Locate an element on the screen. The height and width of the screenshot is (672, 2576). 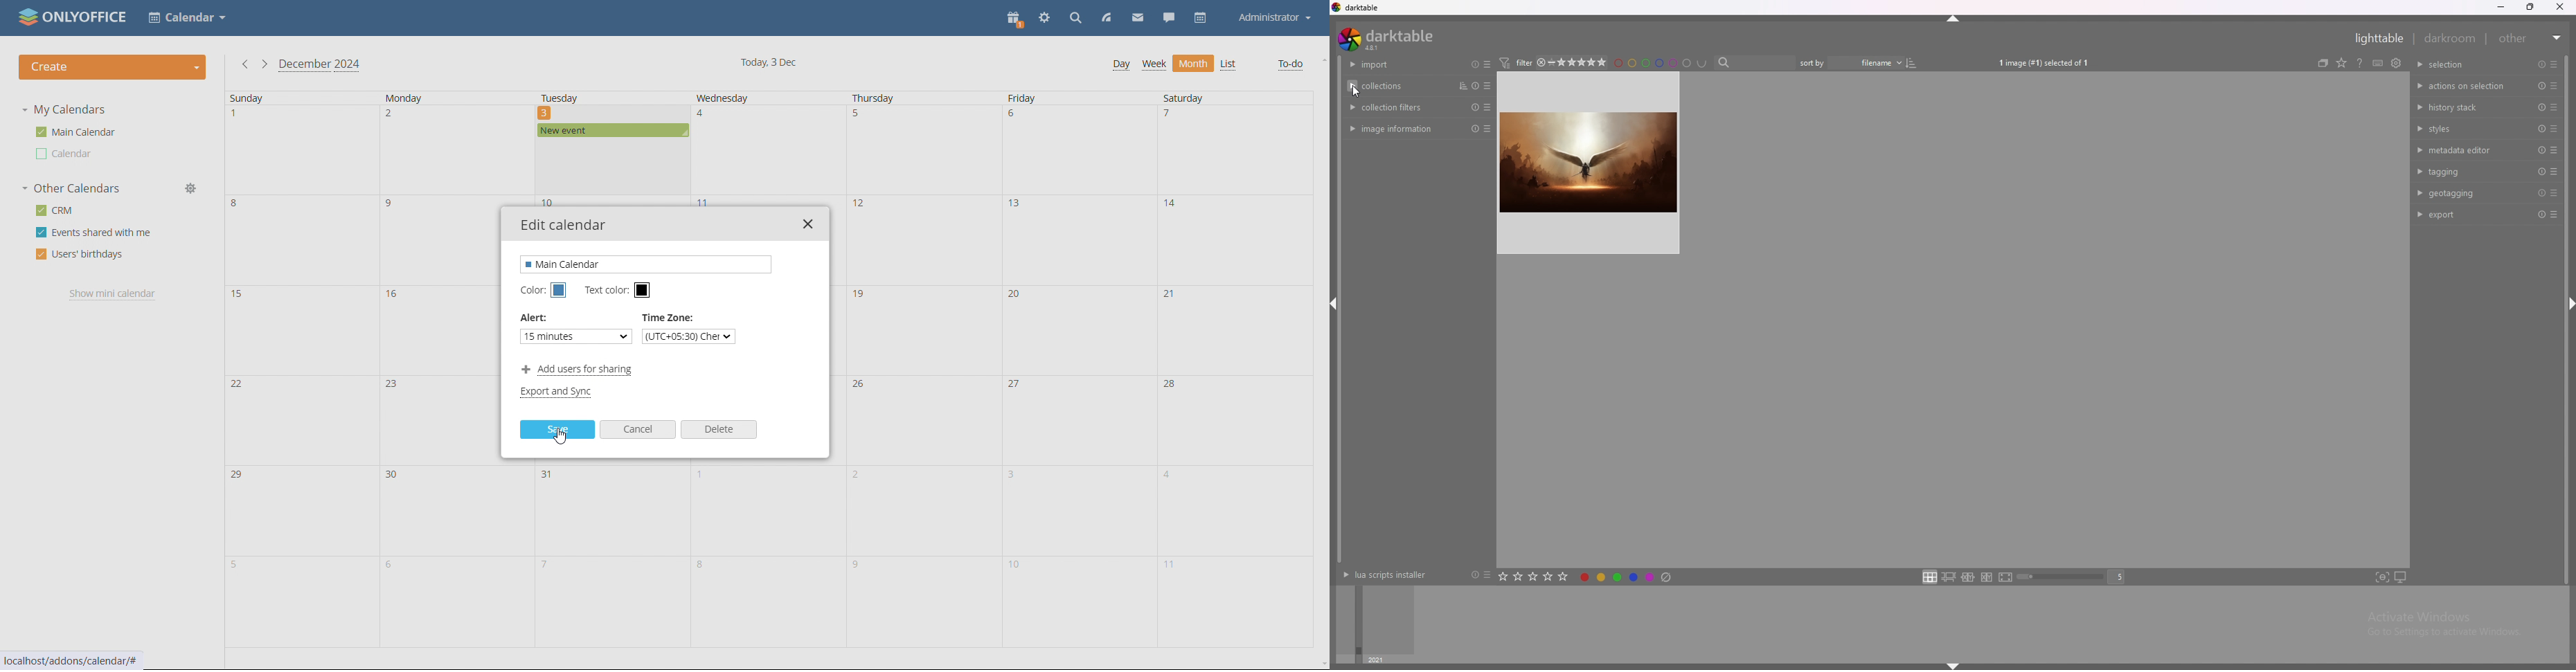
week view is located at coordinates (1154, 65).